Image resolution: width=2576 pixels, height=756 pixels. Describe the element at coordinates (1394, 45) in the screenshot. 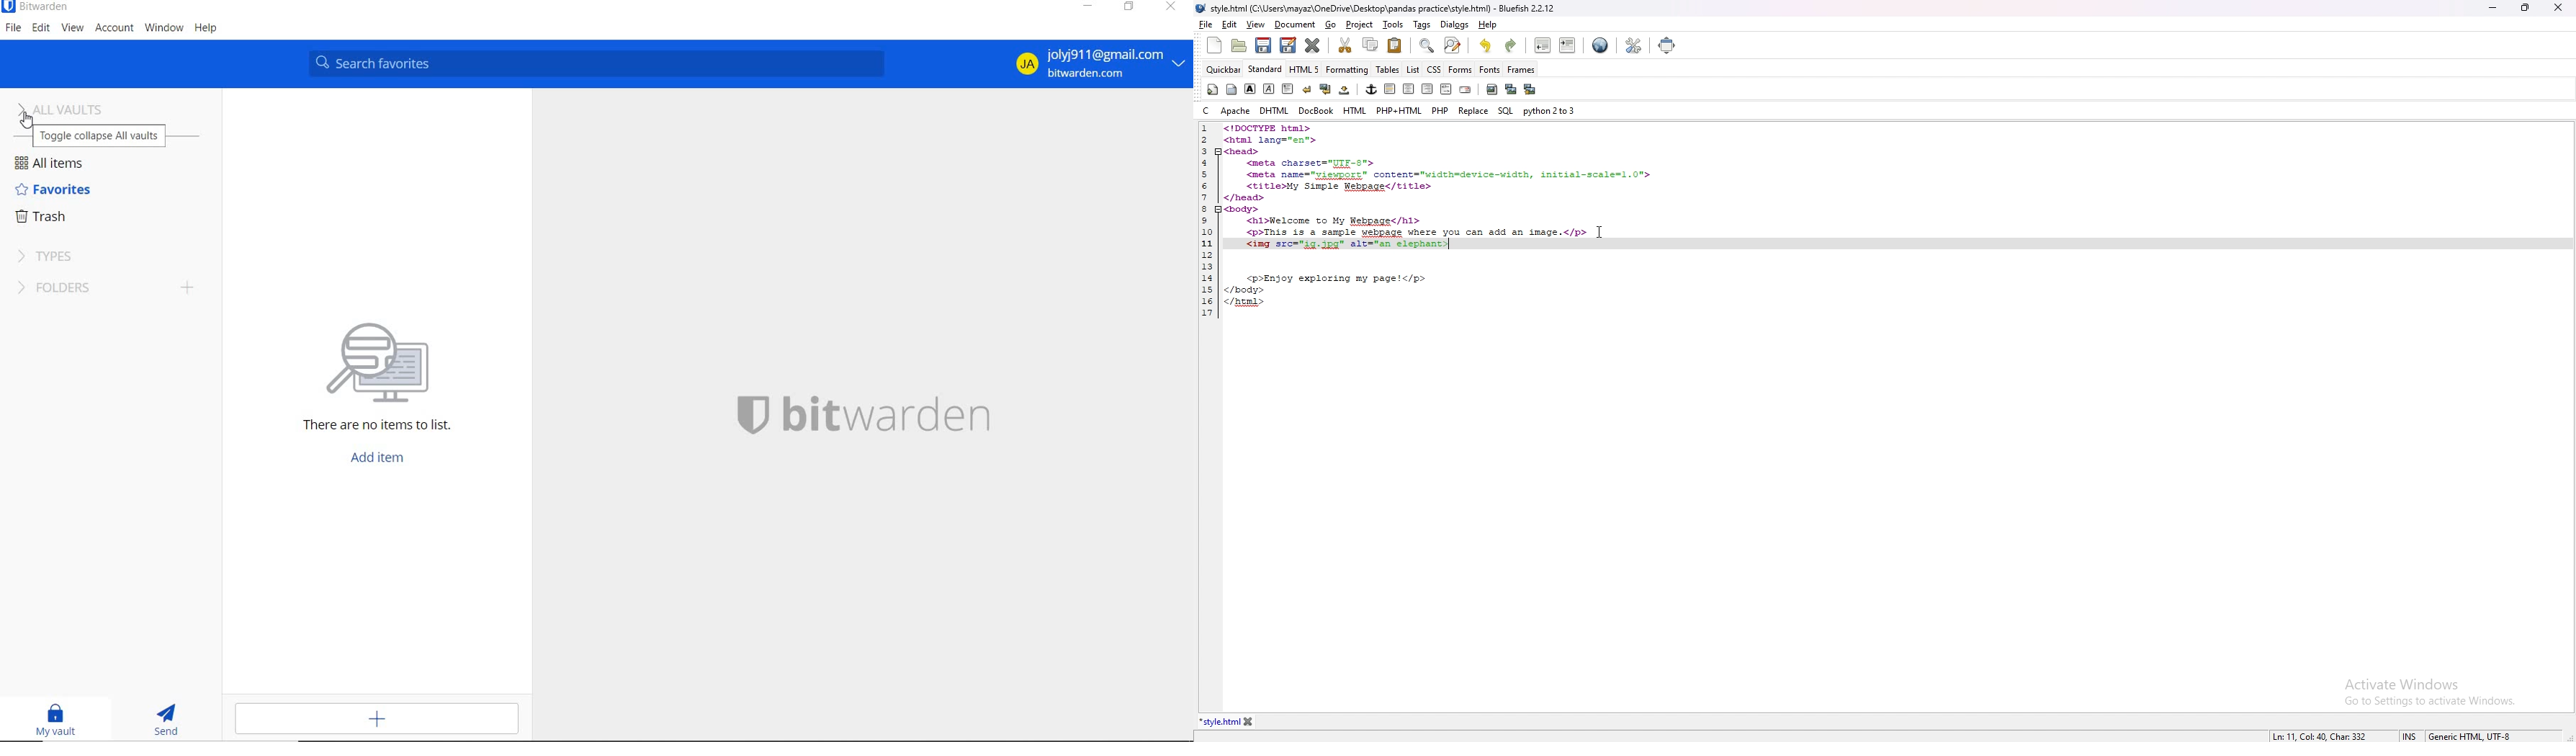

I see `paste` at that location.